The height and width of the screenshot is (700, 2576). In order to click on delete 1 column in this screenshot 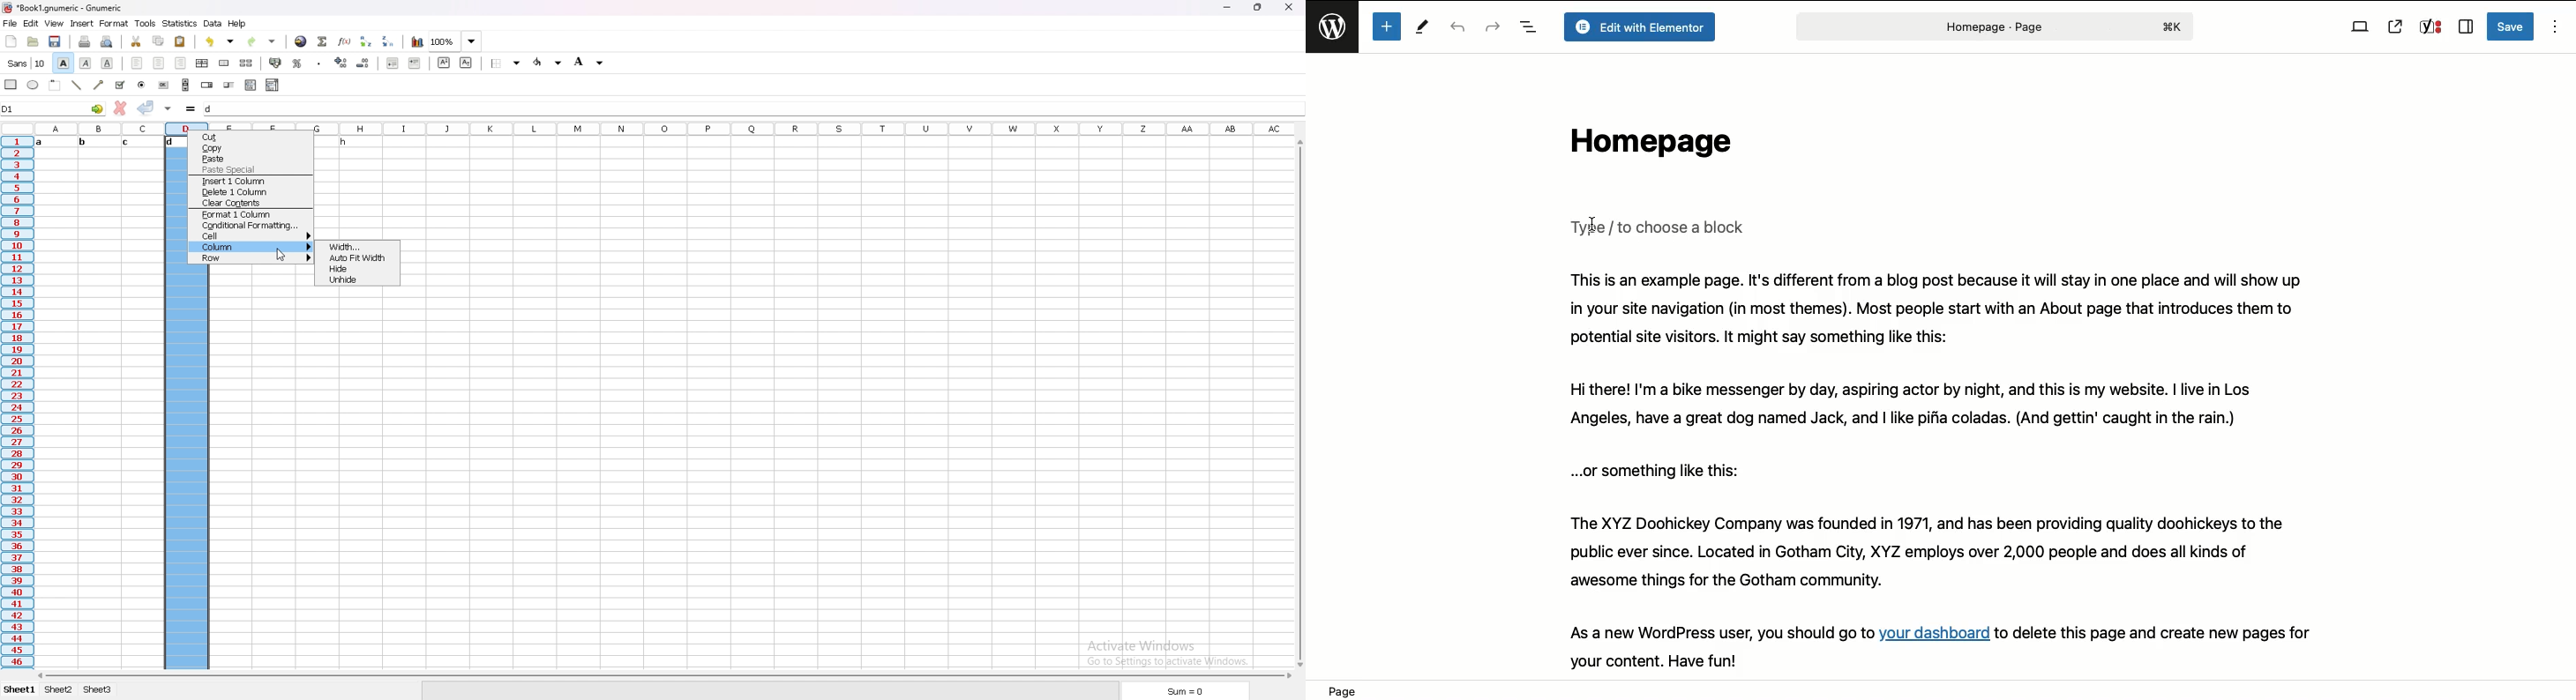, I will do `click(252, 192)`.